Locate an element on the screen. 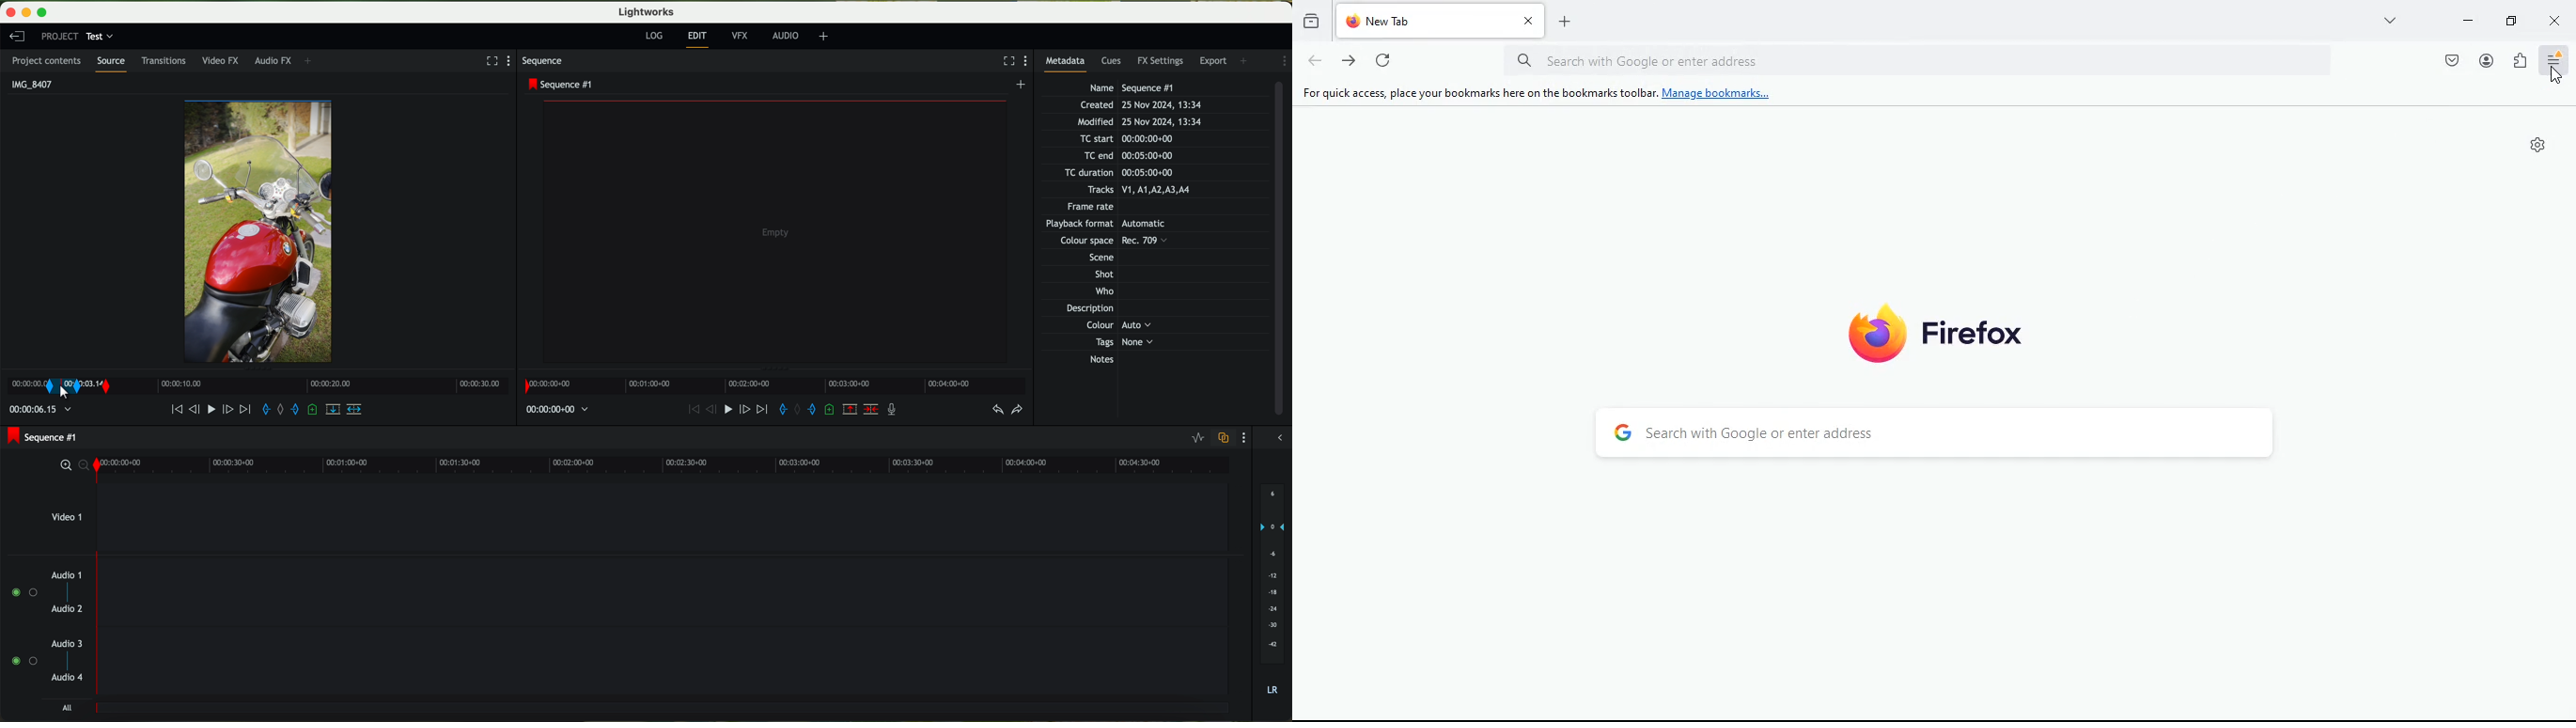 Image resolution: width=2576 pixels, height=728 pixels. TC start is located at coordinates (1125, 139).